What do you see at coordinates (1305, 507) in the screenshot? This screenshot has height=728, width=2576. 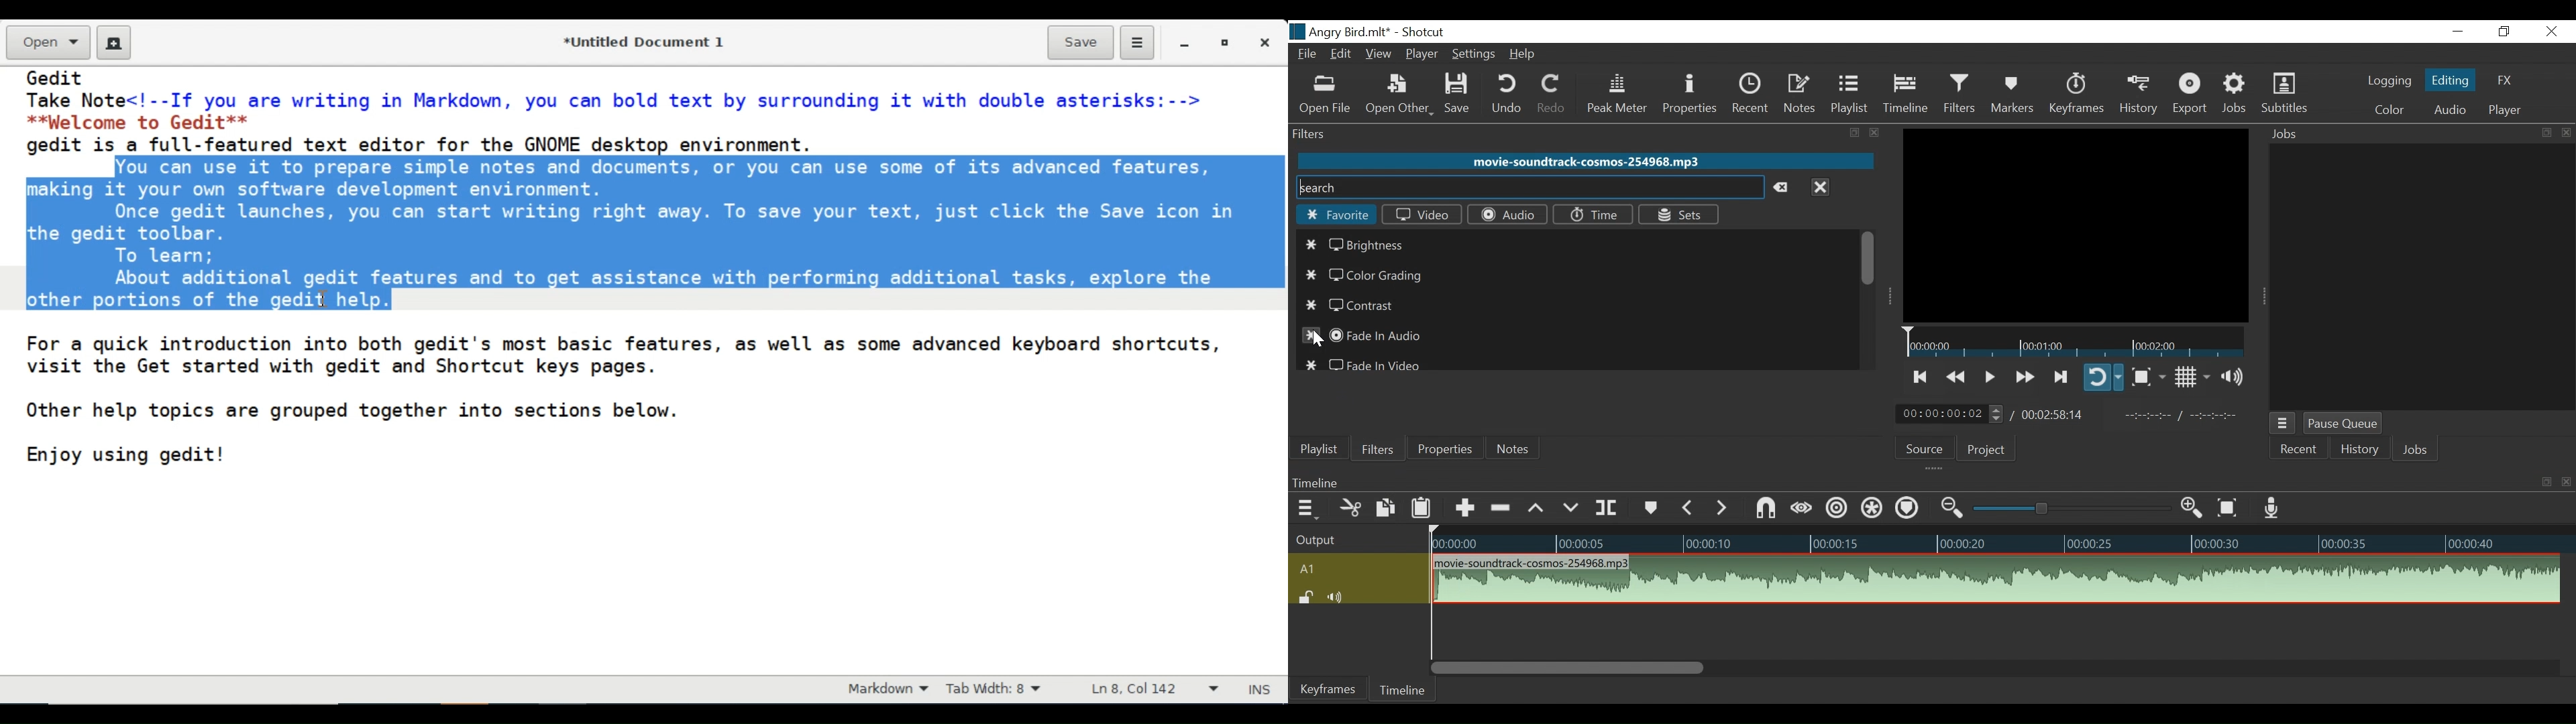 I see `Timeline menu` at bounding box center [1305, 507].